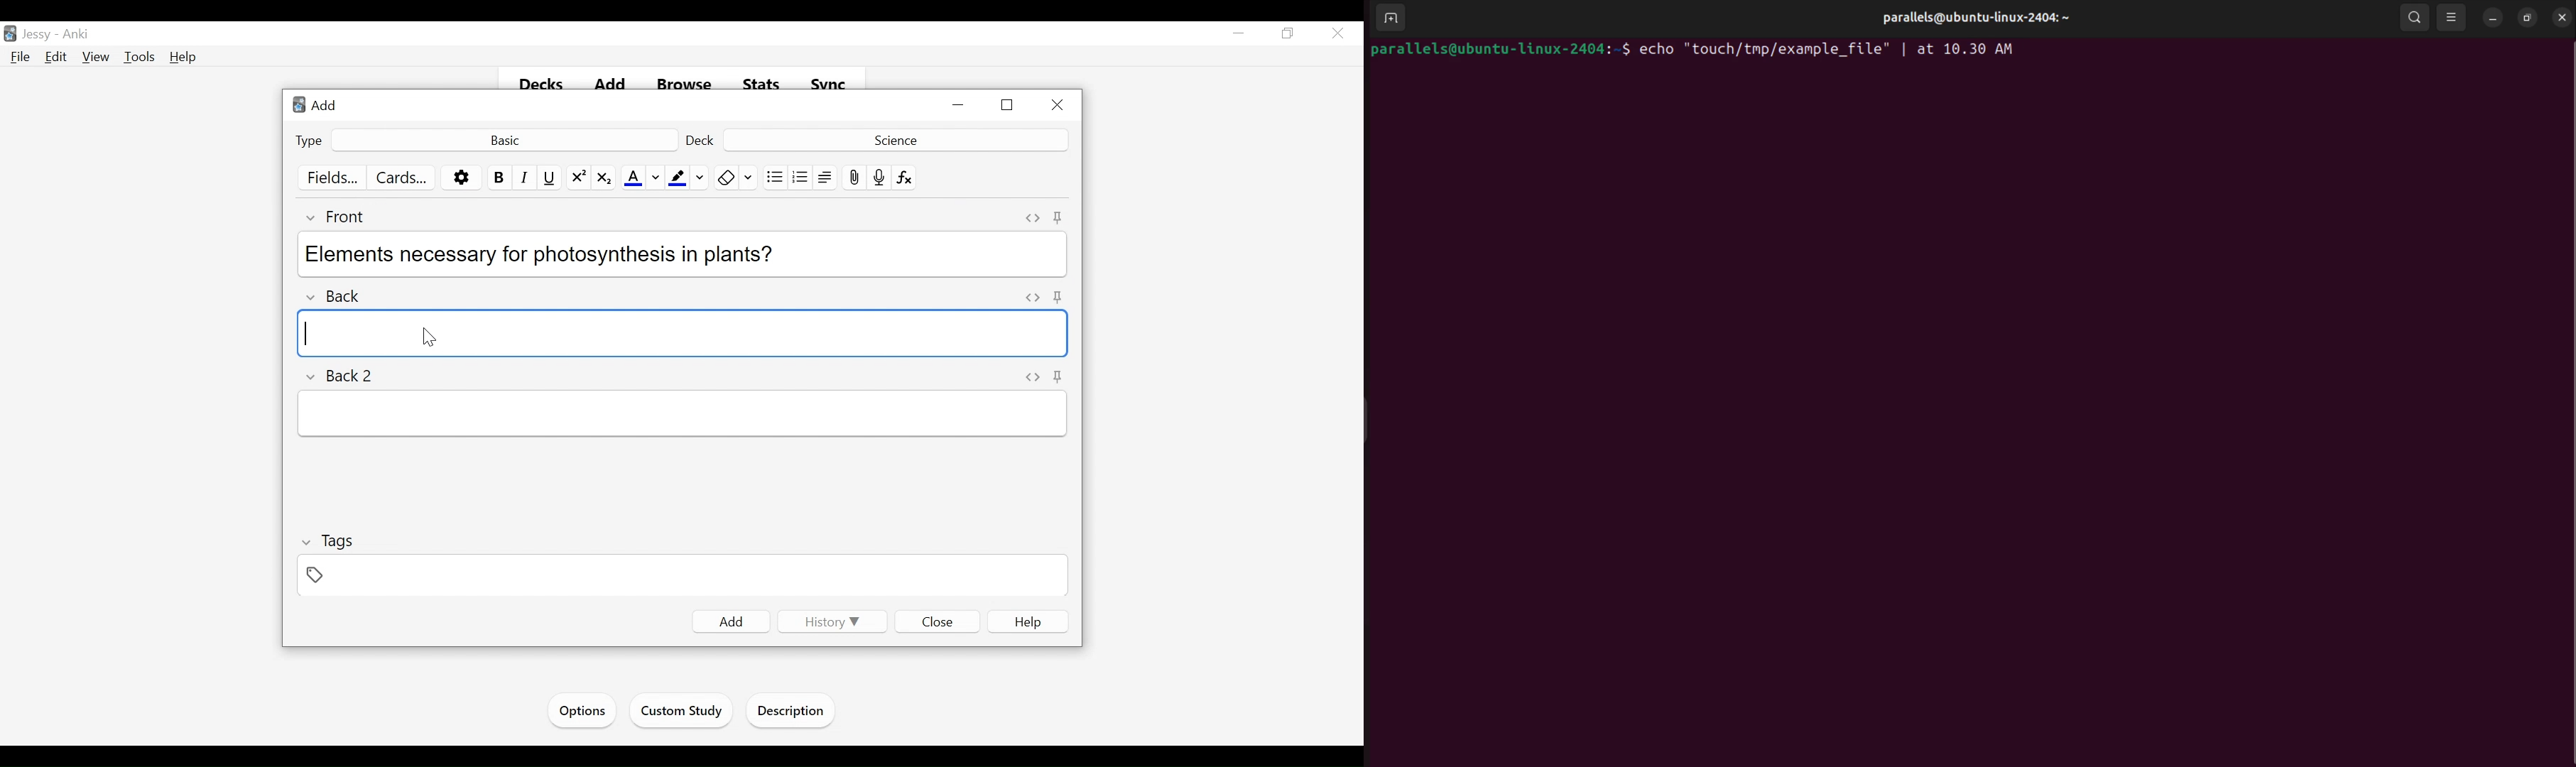  What do you see at coordinates (56, 56) in the screenshot?
I see `Edit` at bounding box center [56, 56].